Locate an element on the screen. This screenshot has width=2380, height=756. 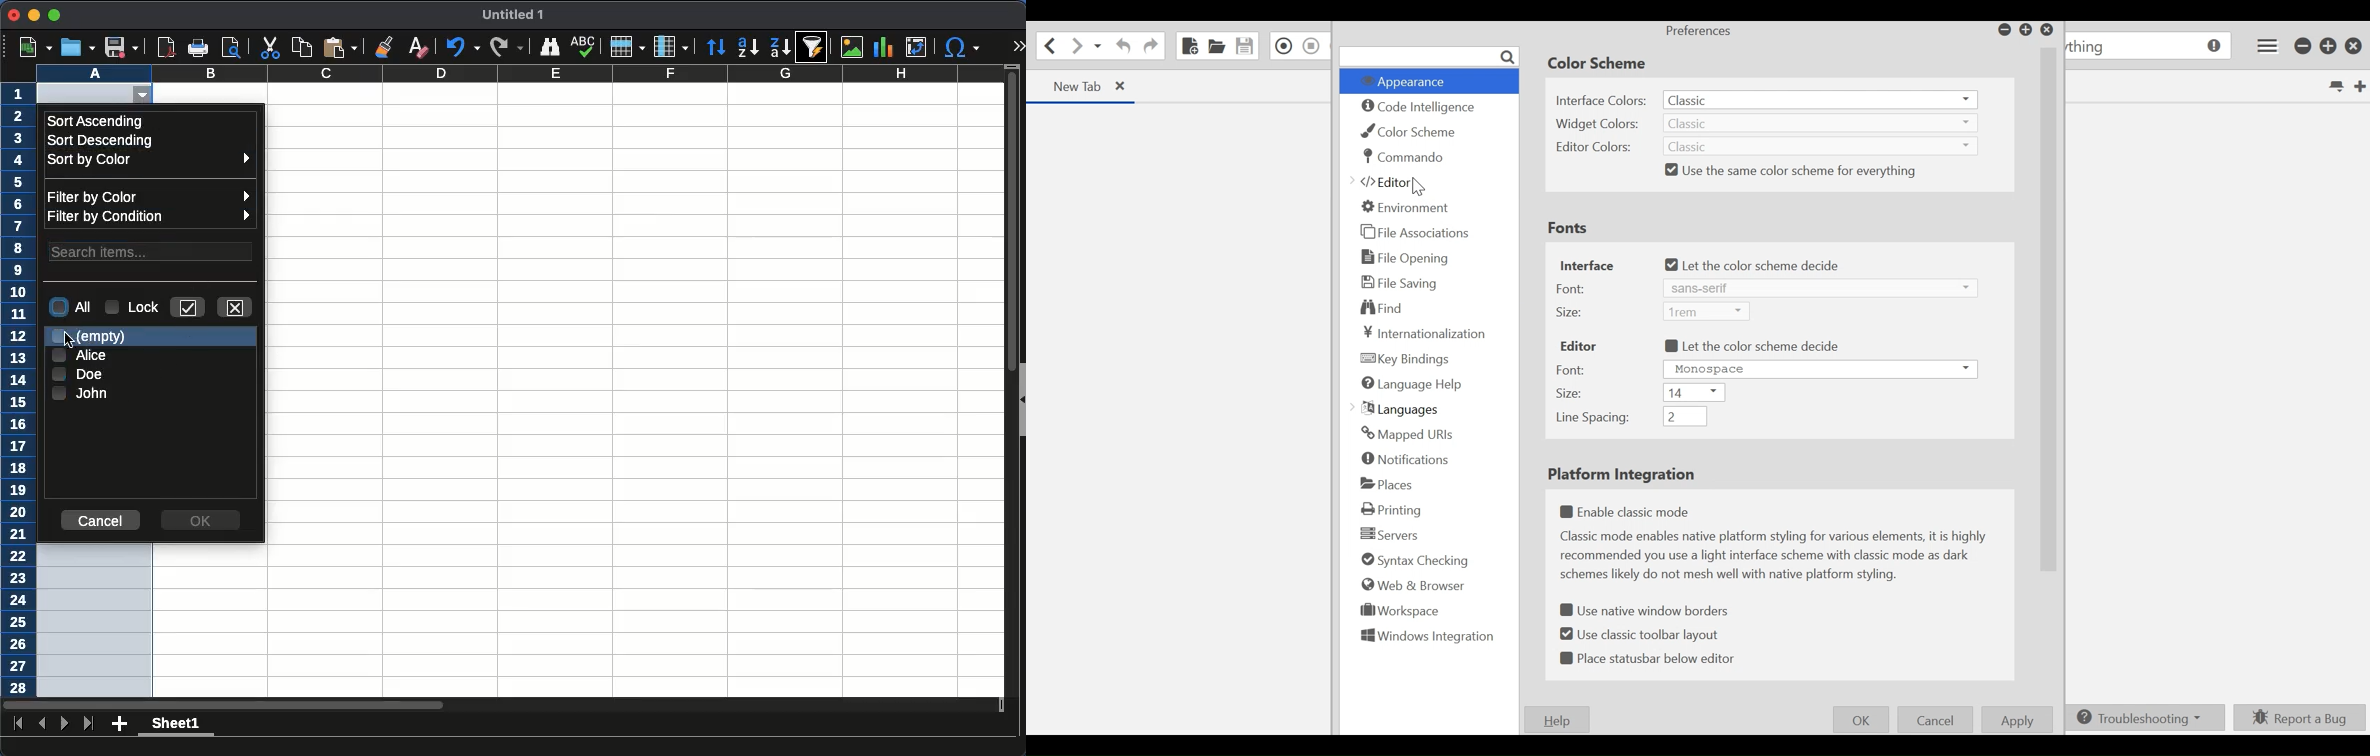
new Tab is located at coordinates (1075, 86).